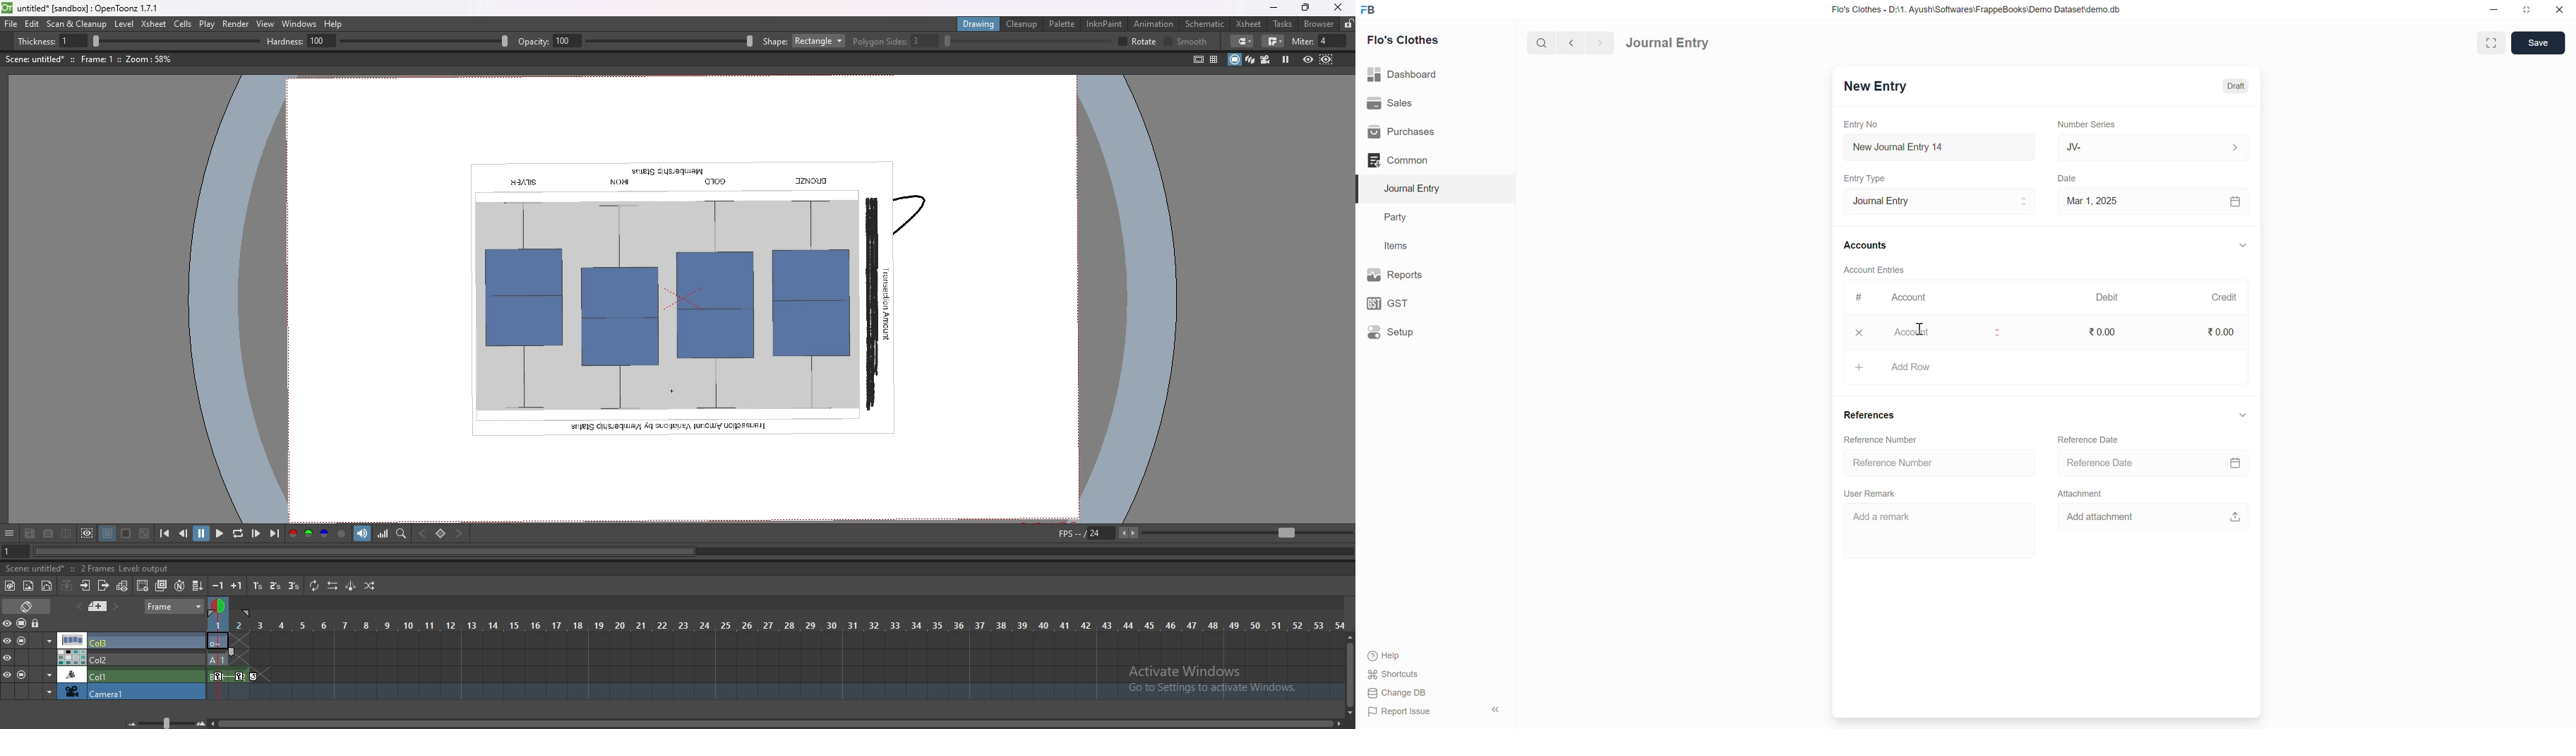 The width and height of the screenshot is (2576, 756). What do you see at coordinates (2222, 332) in the screenshot?
I see `0.00` at bounding box center [2222, 332].